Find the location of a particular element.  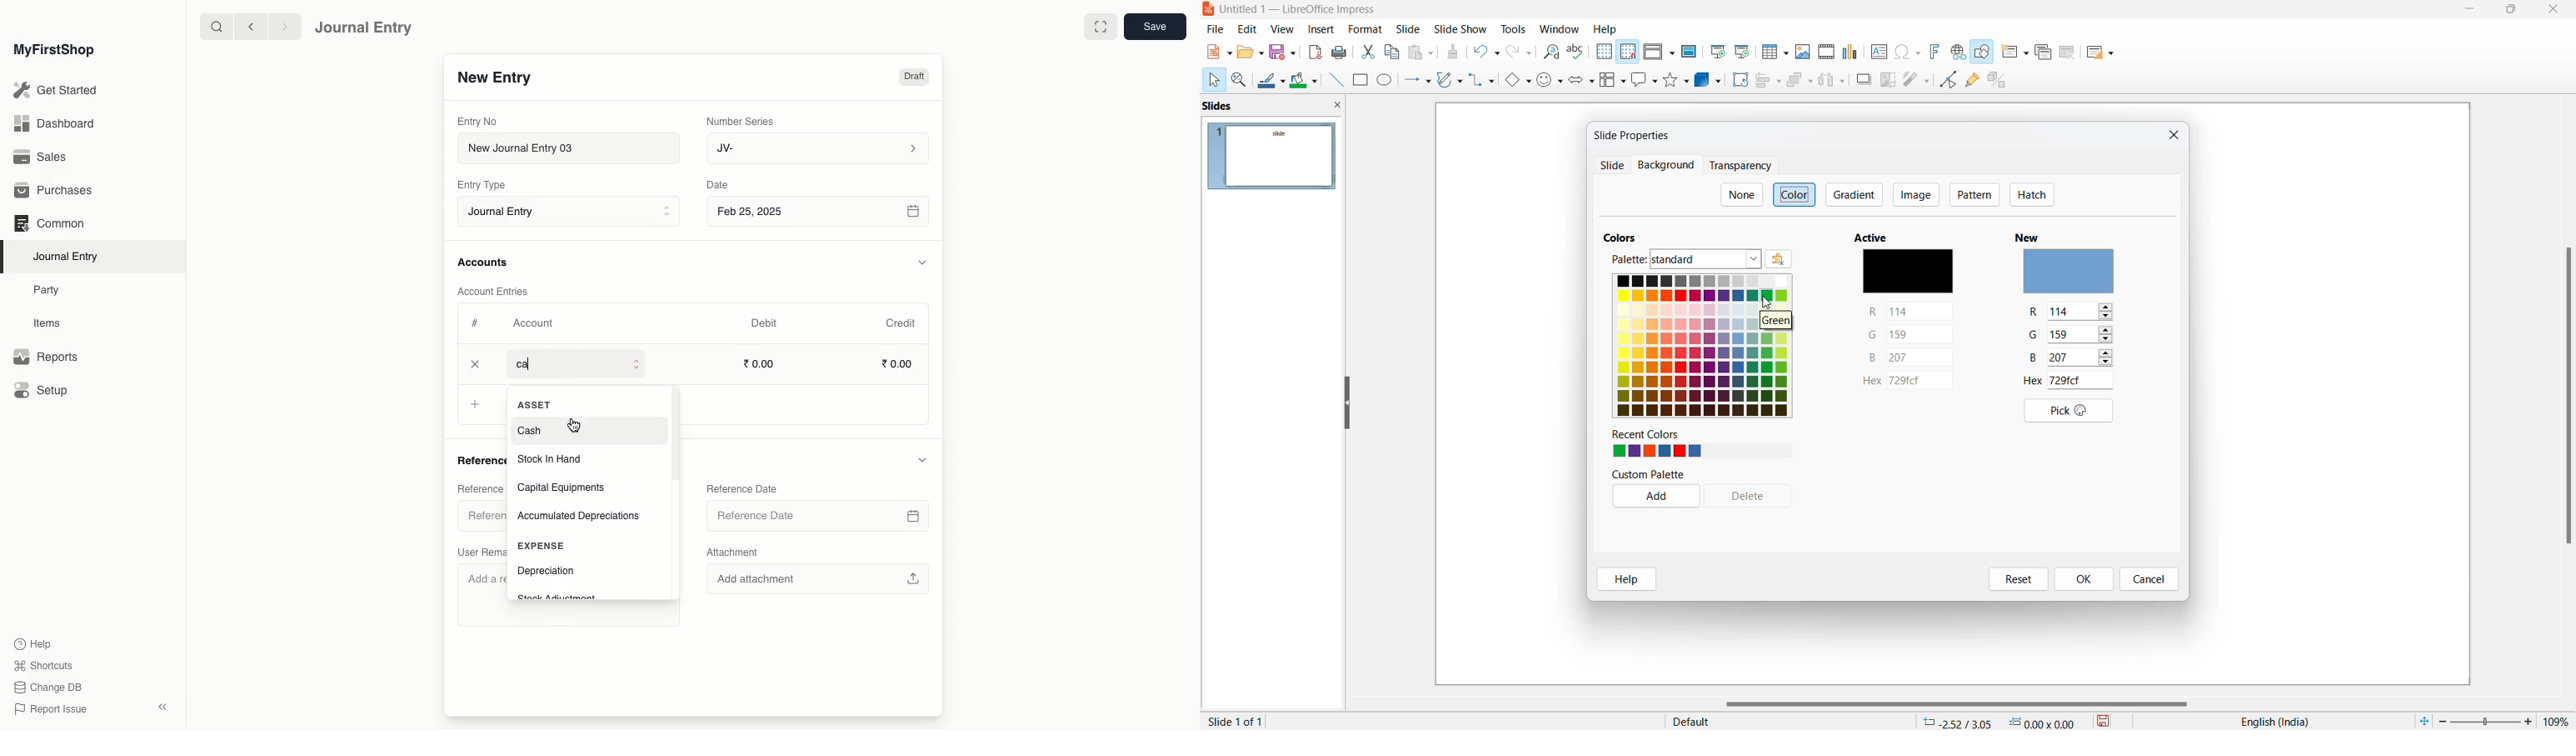

forward > is located at coordinates (281, 26).